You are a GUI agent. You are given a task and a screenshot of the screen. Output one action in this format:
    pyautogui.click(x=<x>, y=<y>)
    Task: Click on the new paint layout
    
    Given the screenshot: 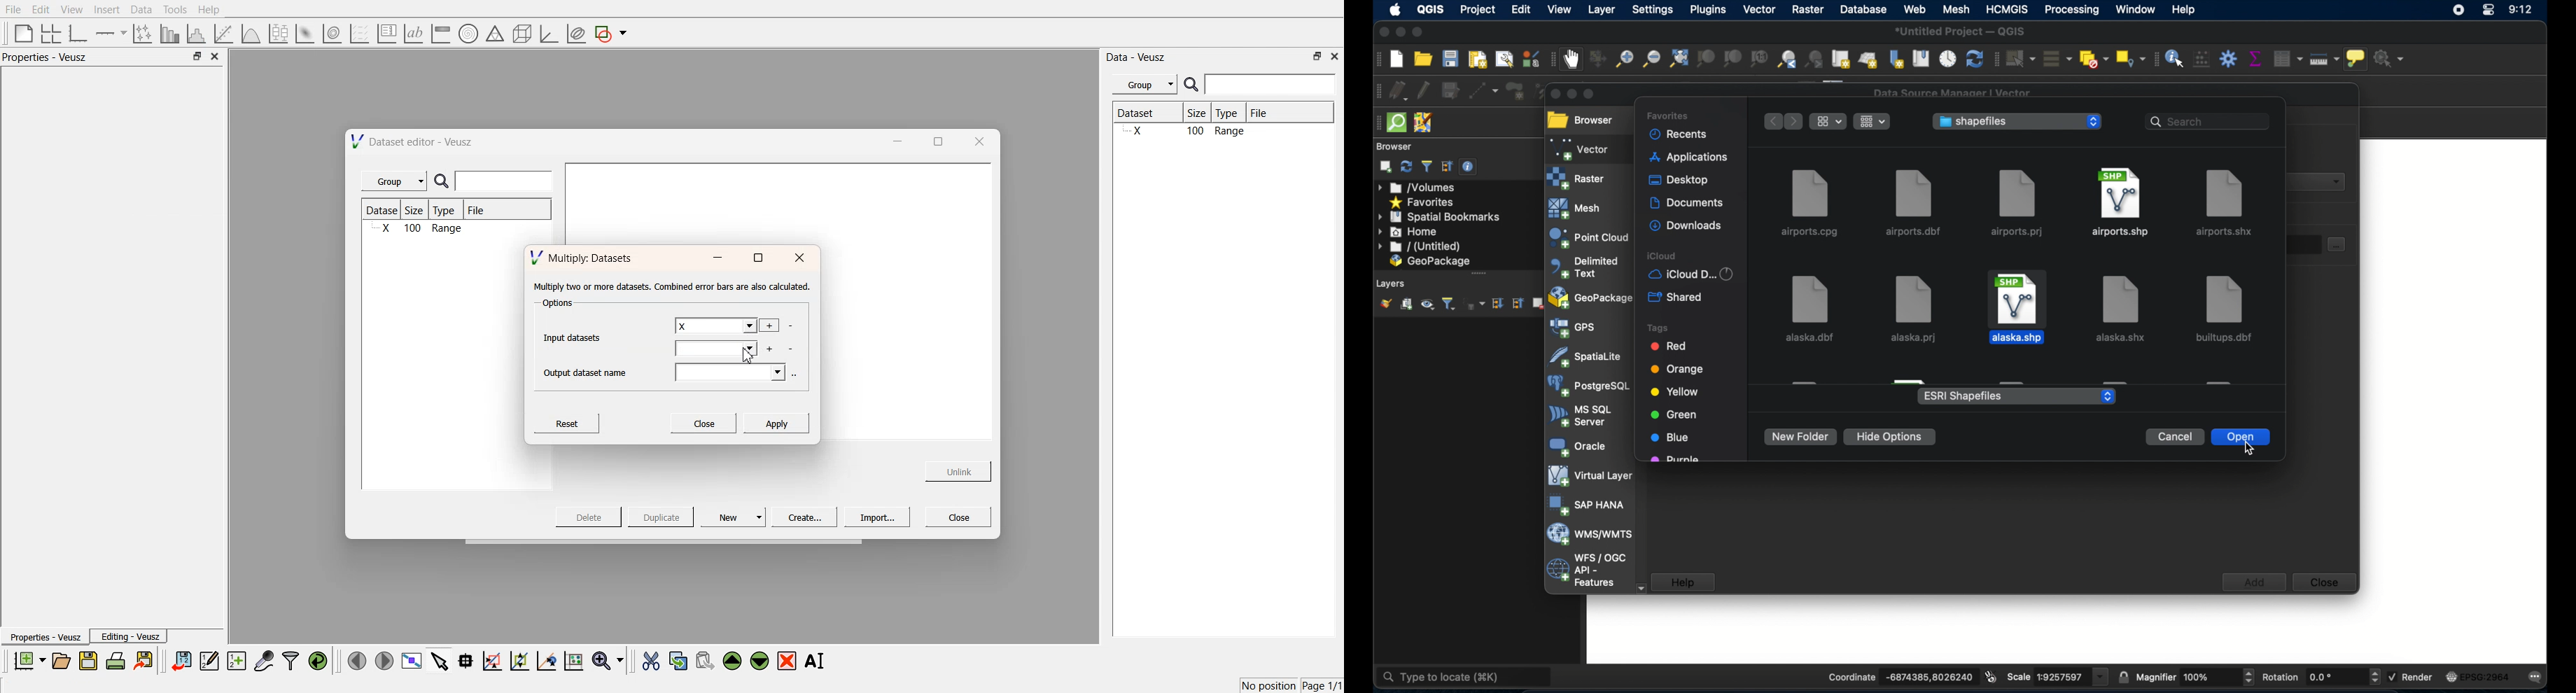 What is the action you would take?
    pyautogui.click(x=1477, y=58)
    